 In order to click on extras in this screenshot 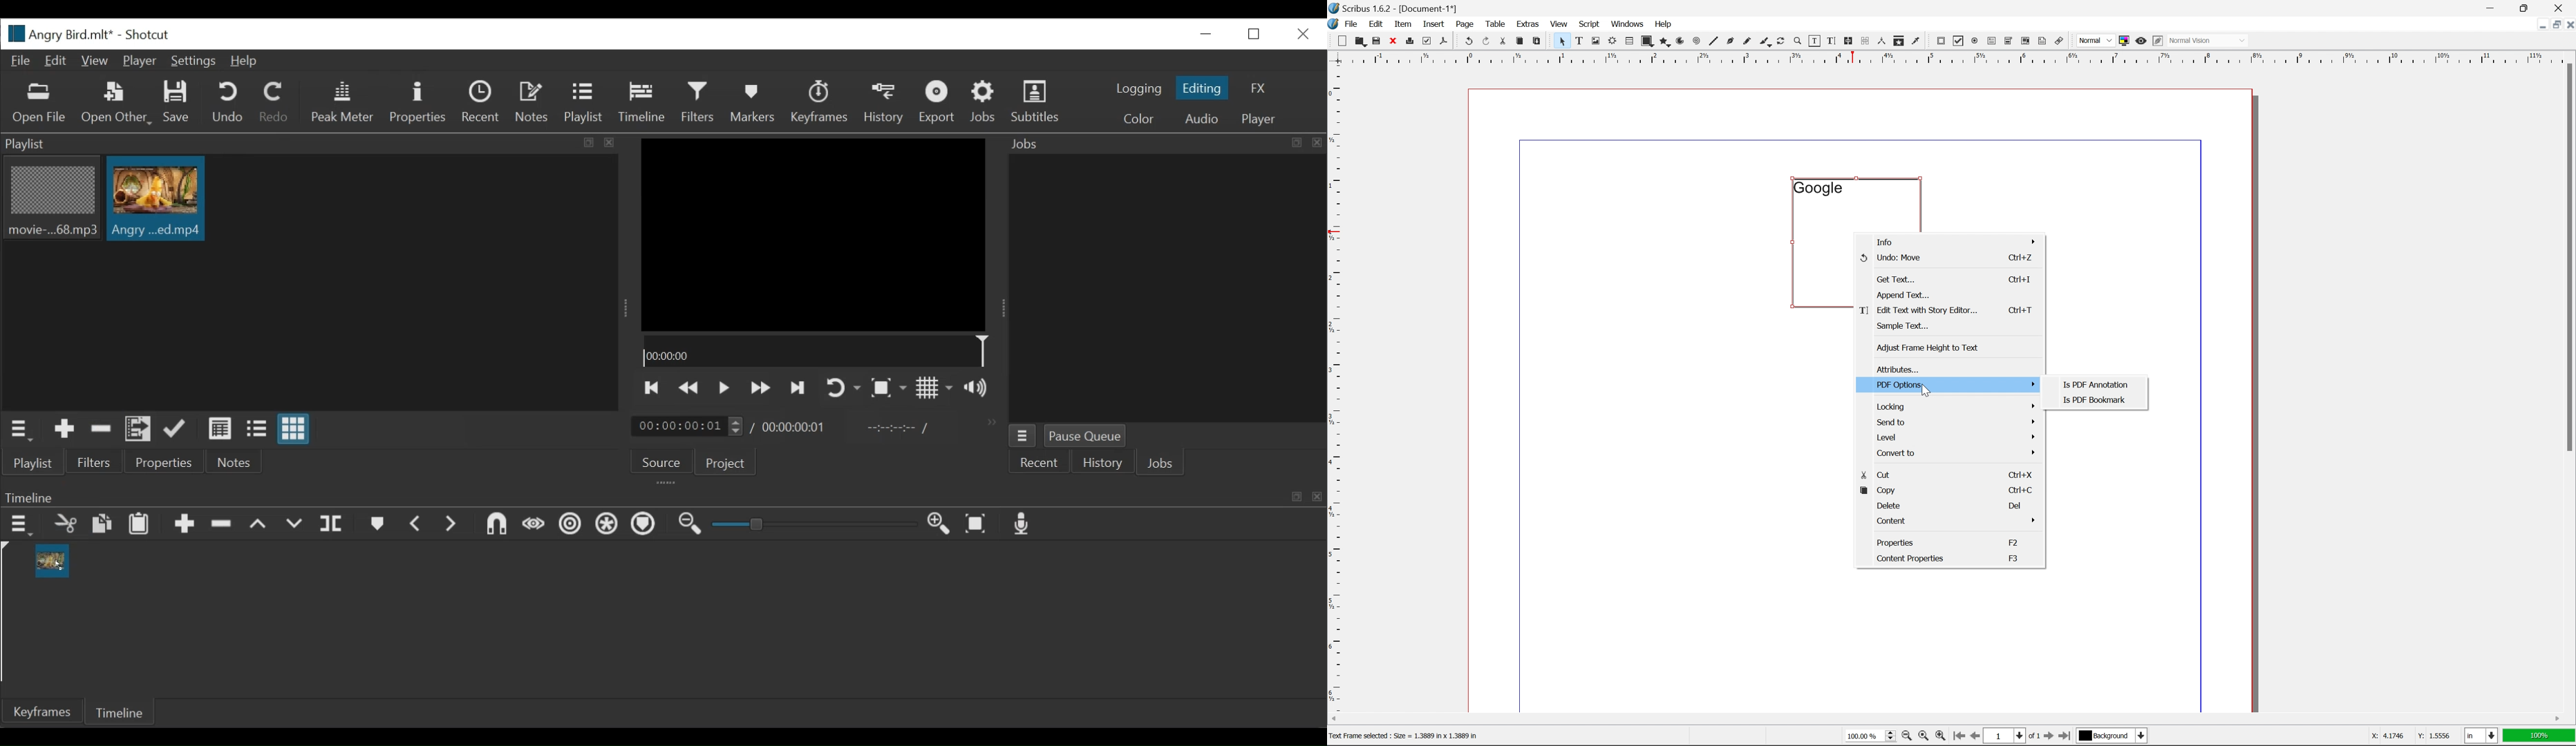, I will do `click(1530, 23)`.